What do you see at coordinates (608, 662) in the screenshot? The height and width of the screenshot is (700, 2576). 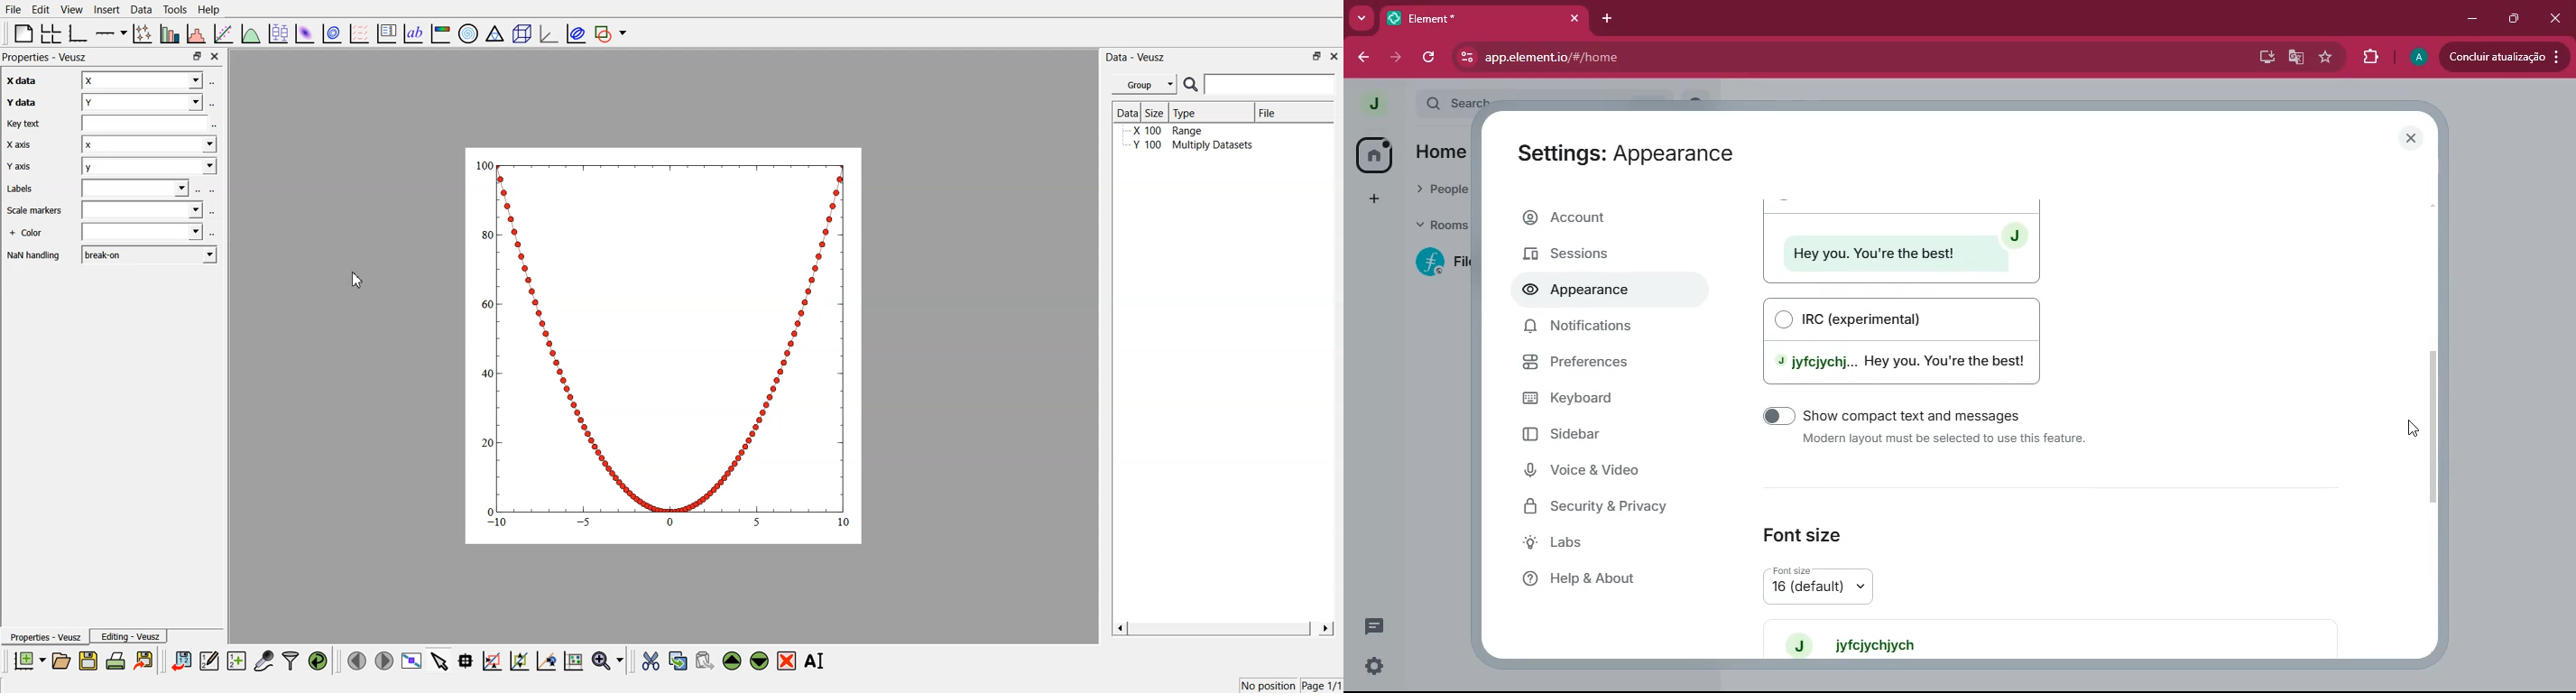 I see `zoom funtions` at bounding box center [608, 662].